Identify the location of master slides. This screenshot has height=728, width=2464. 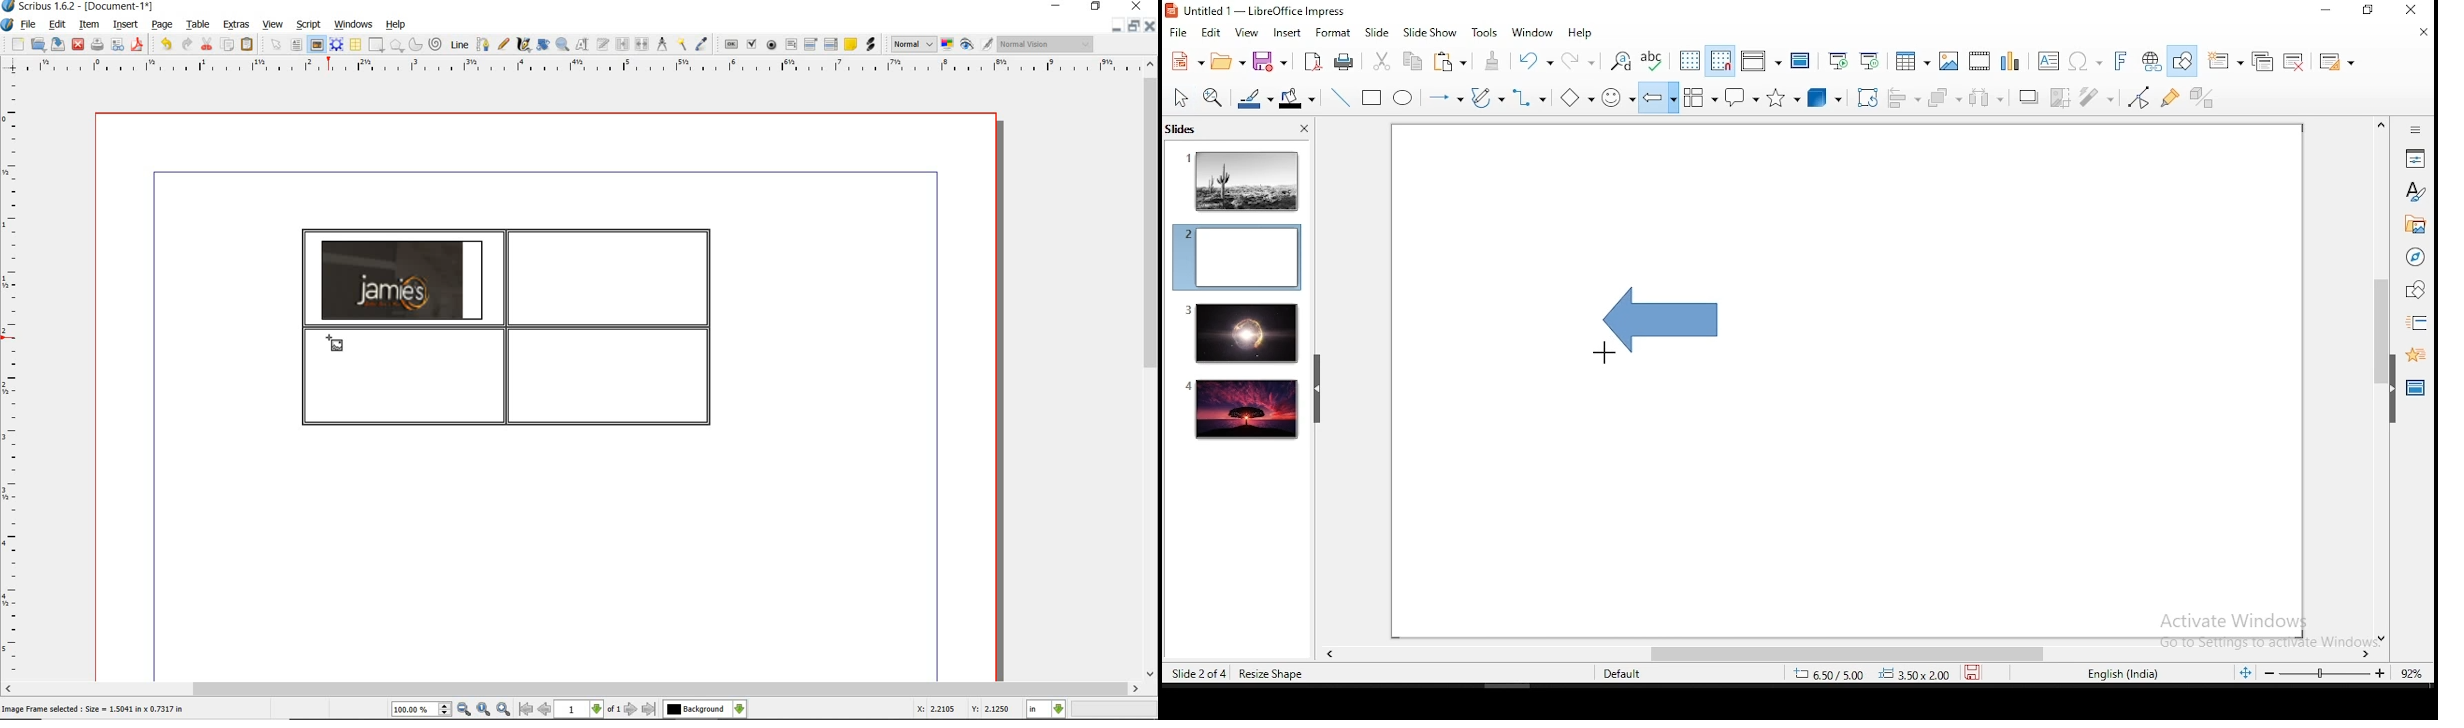
(2417, 386).